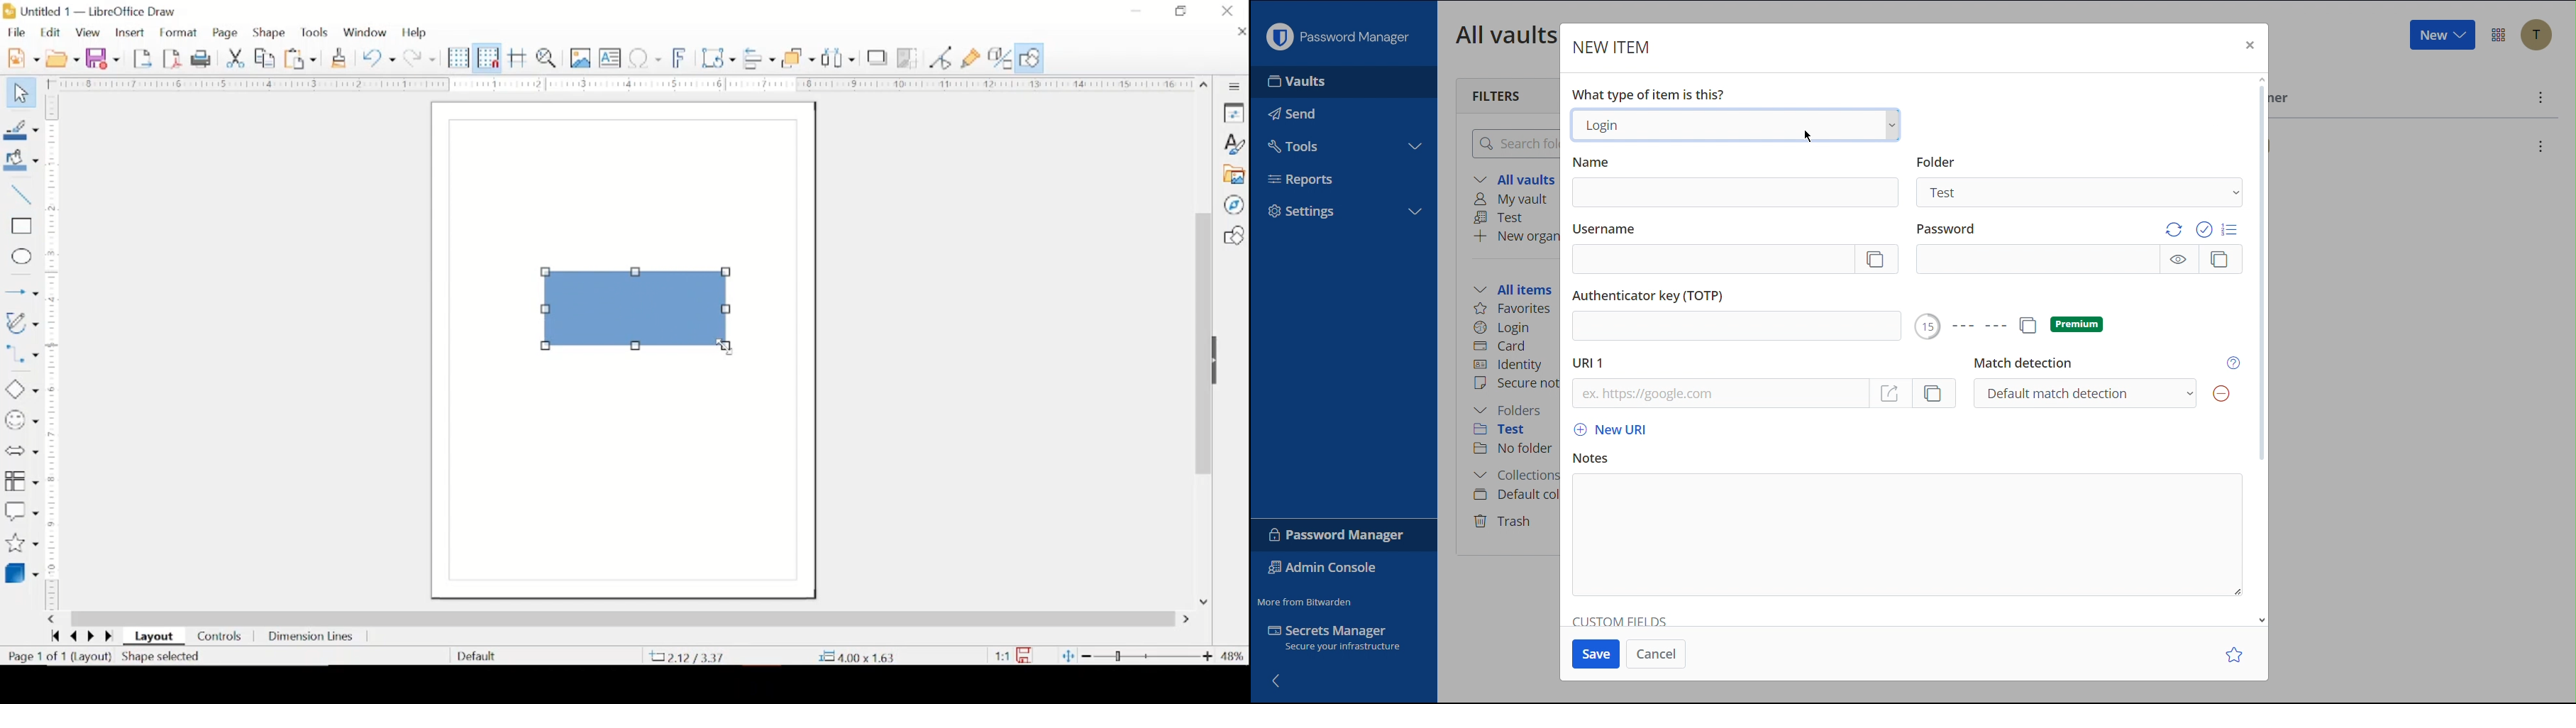 The image size is (2576, 728). I want to click on dimension lines, so click(312, 638).